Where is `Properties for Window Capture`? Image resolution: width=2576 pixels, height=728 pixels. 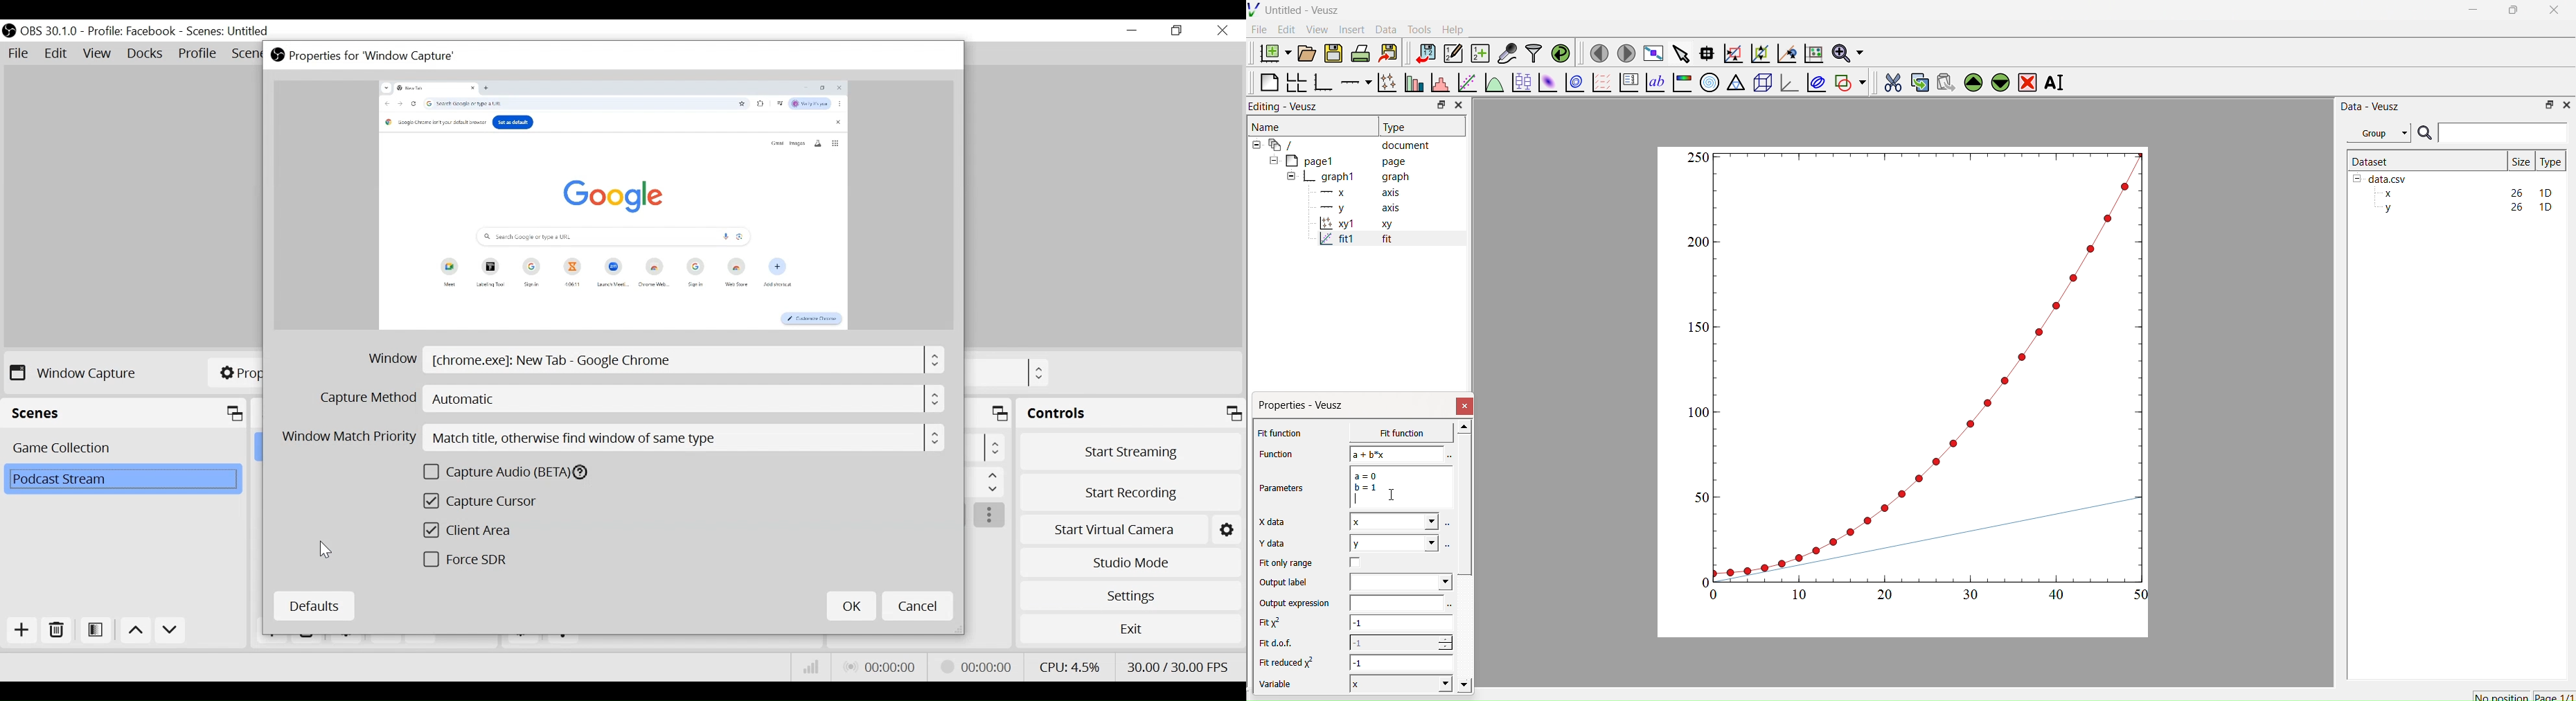
Properties for Window Capture is located at coordinates (377, 56).